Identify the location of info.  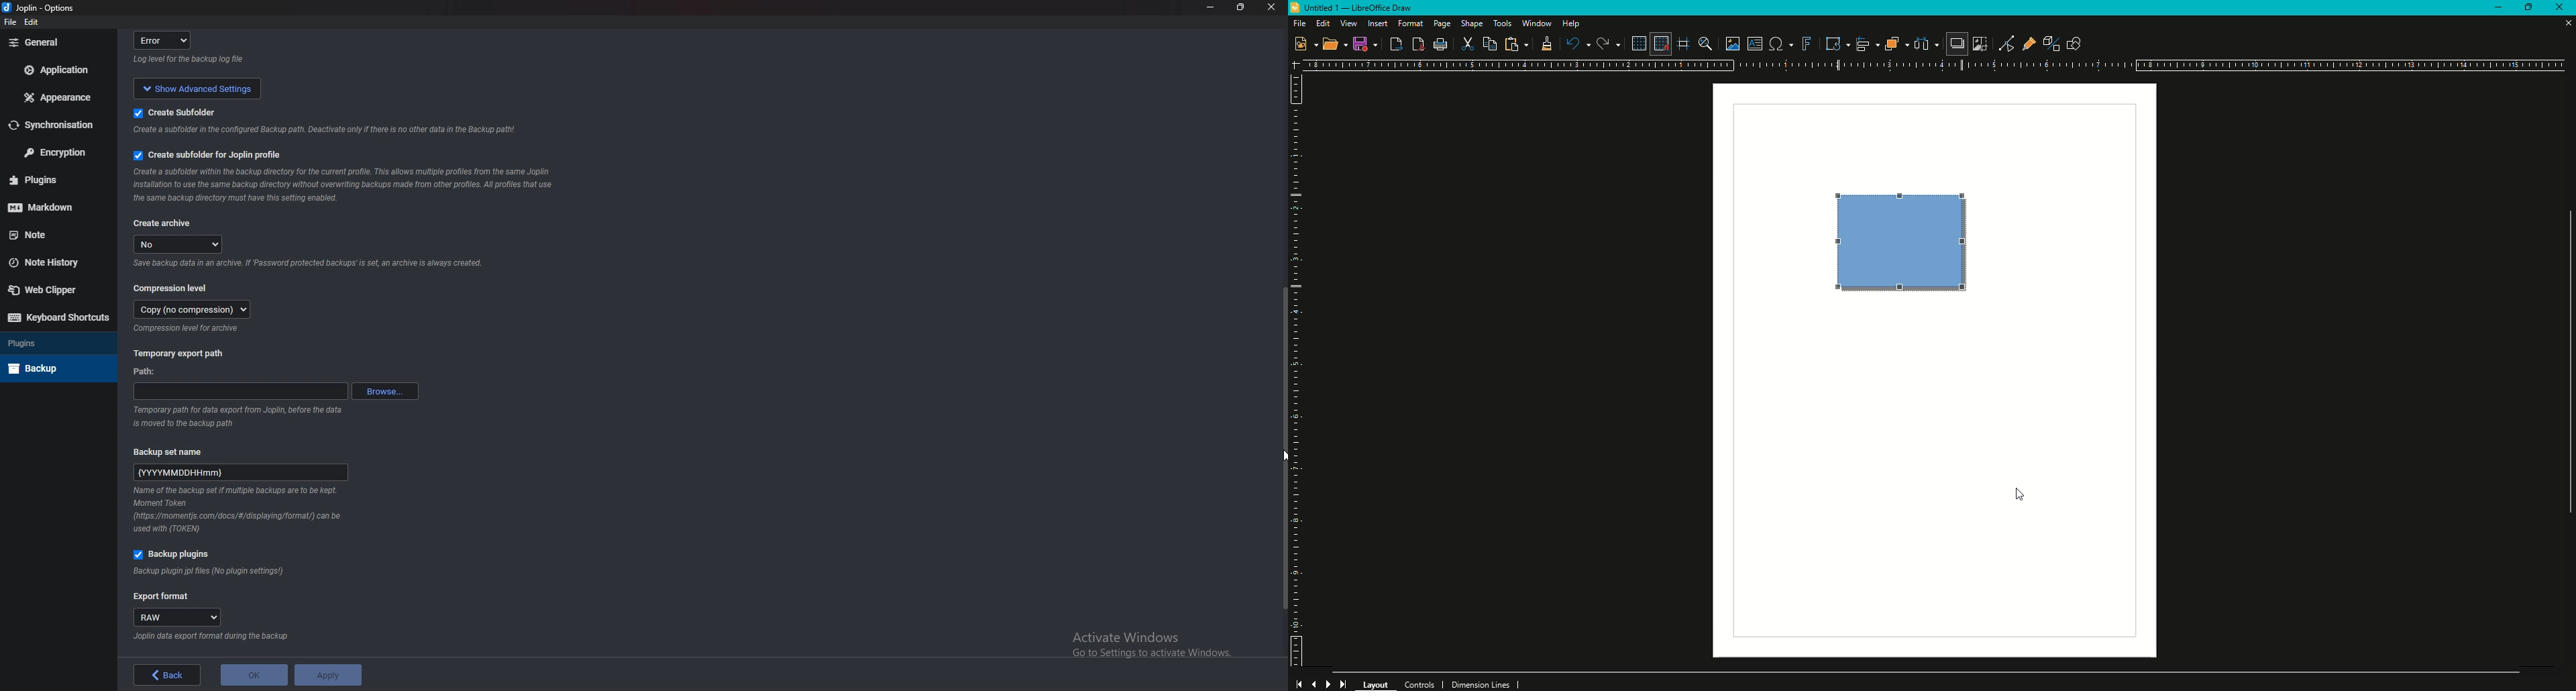
(308, 264).